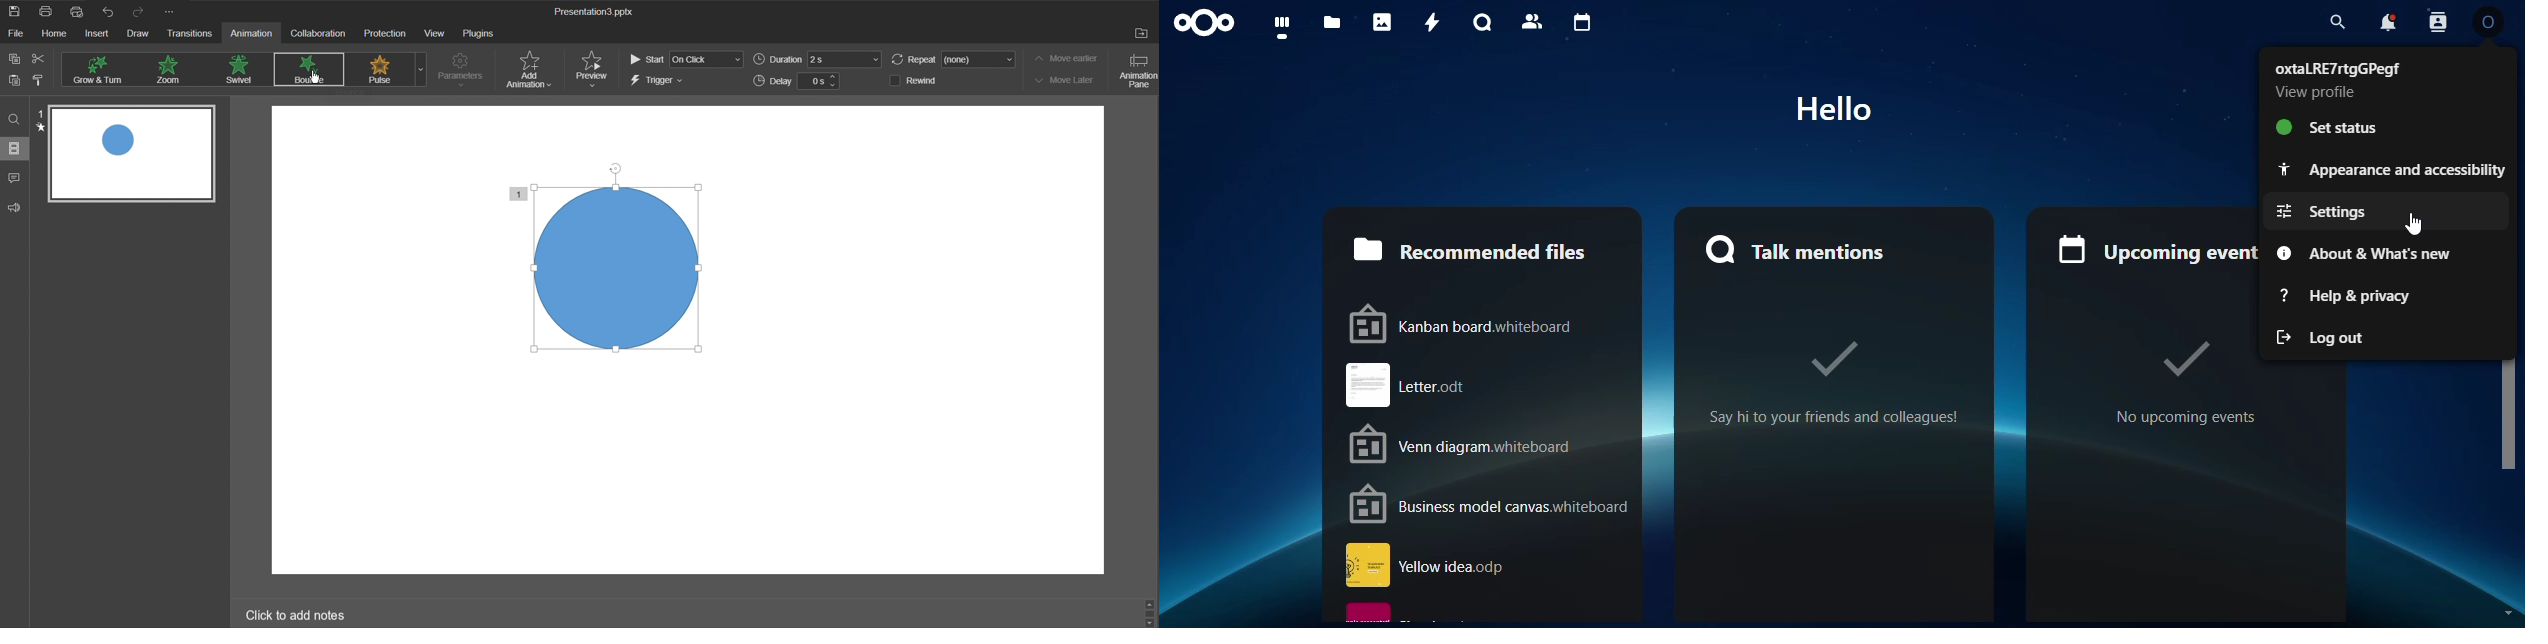 Image resolution: width=2548 pixels, height=644 pixels. Describe the element at coordinates (1380, 22) in the screenshot. I see `photos` at that location.